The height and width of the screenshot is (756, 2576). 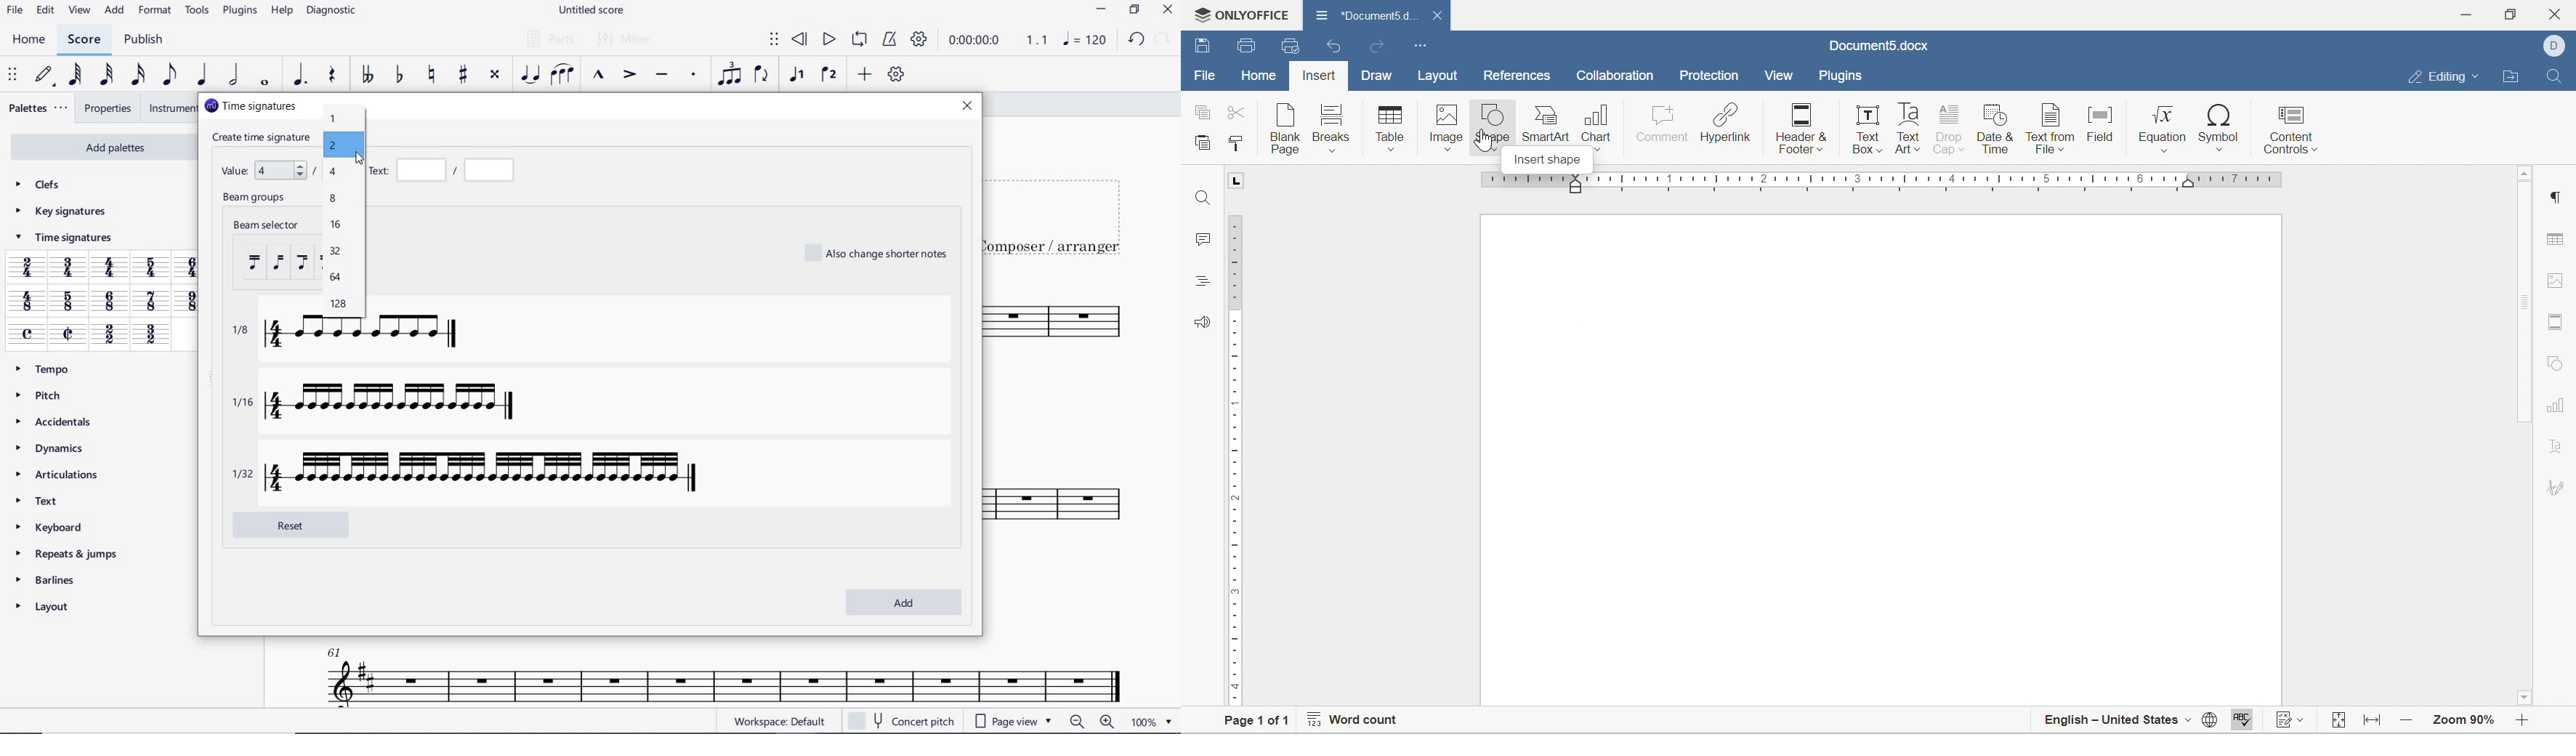 What do you see at coordinates (2411, 723) in the screenshot?
I see `zoom in` at bounding box center [2411, 723].